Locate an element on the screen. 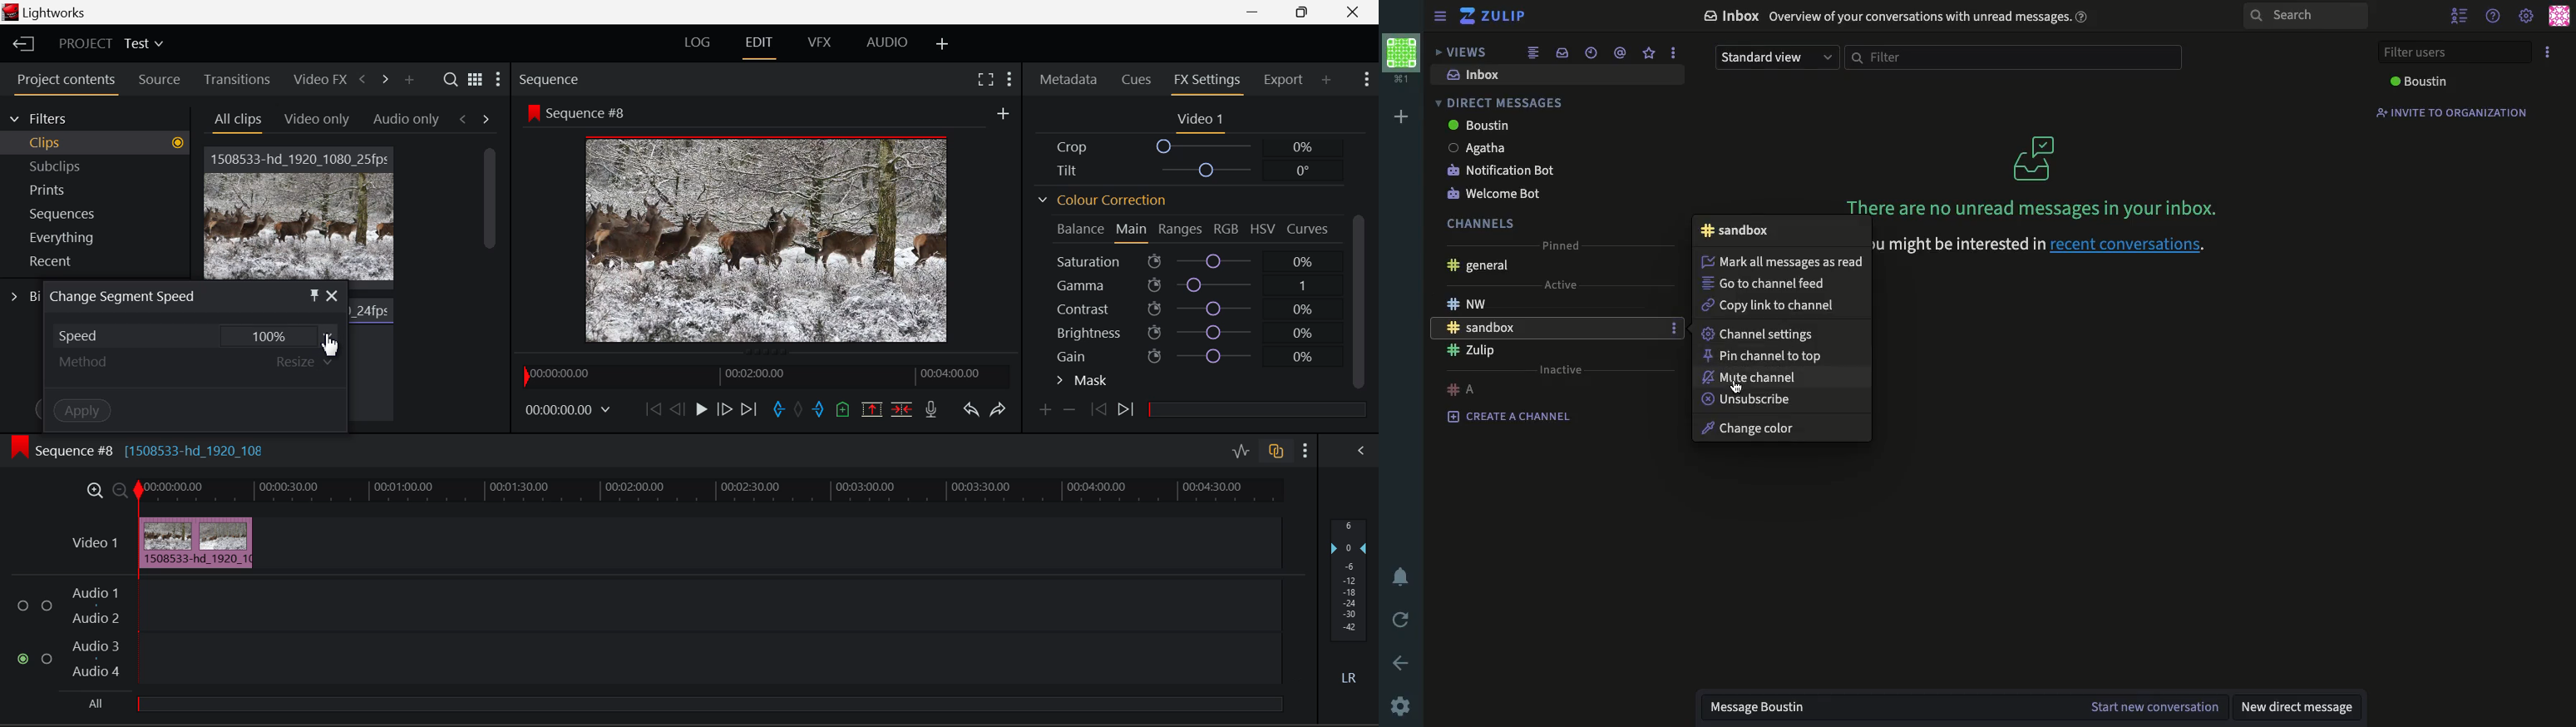 This screenshot has height=728, width=2576. Cut Out is located at coordinates (819, 410).